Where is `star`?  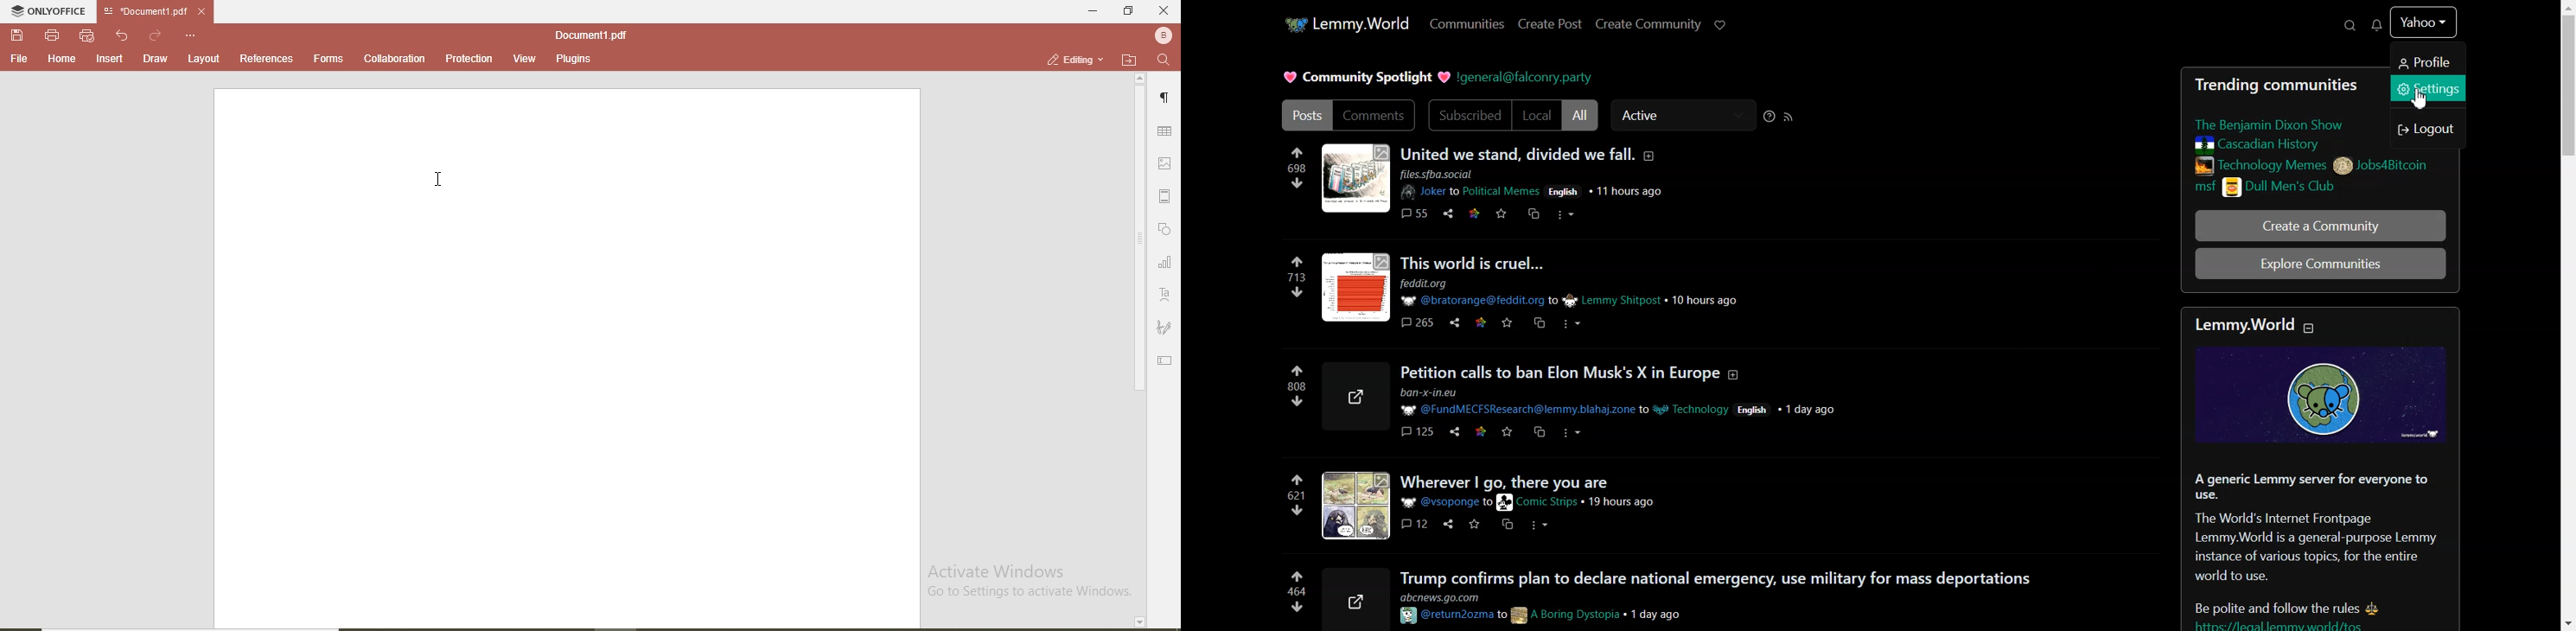
star is located at coordinates (1508, 325).